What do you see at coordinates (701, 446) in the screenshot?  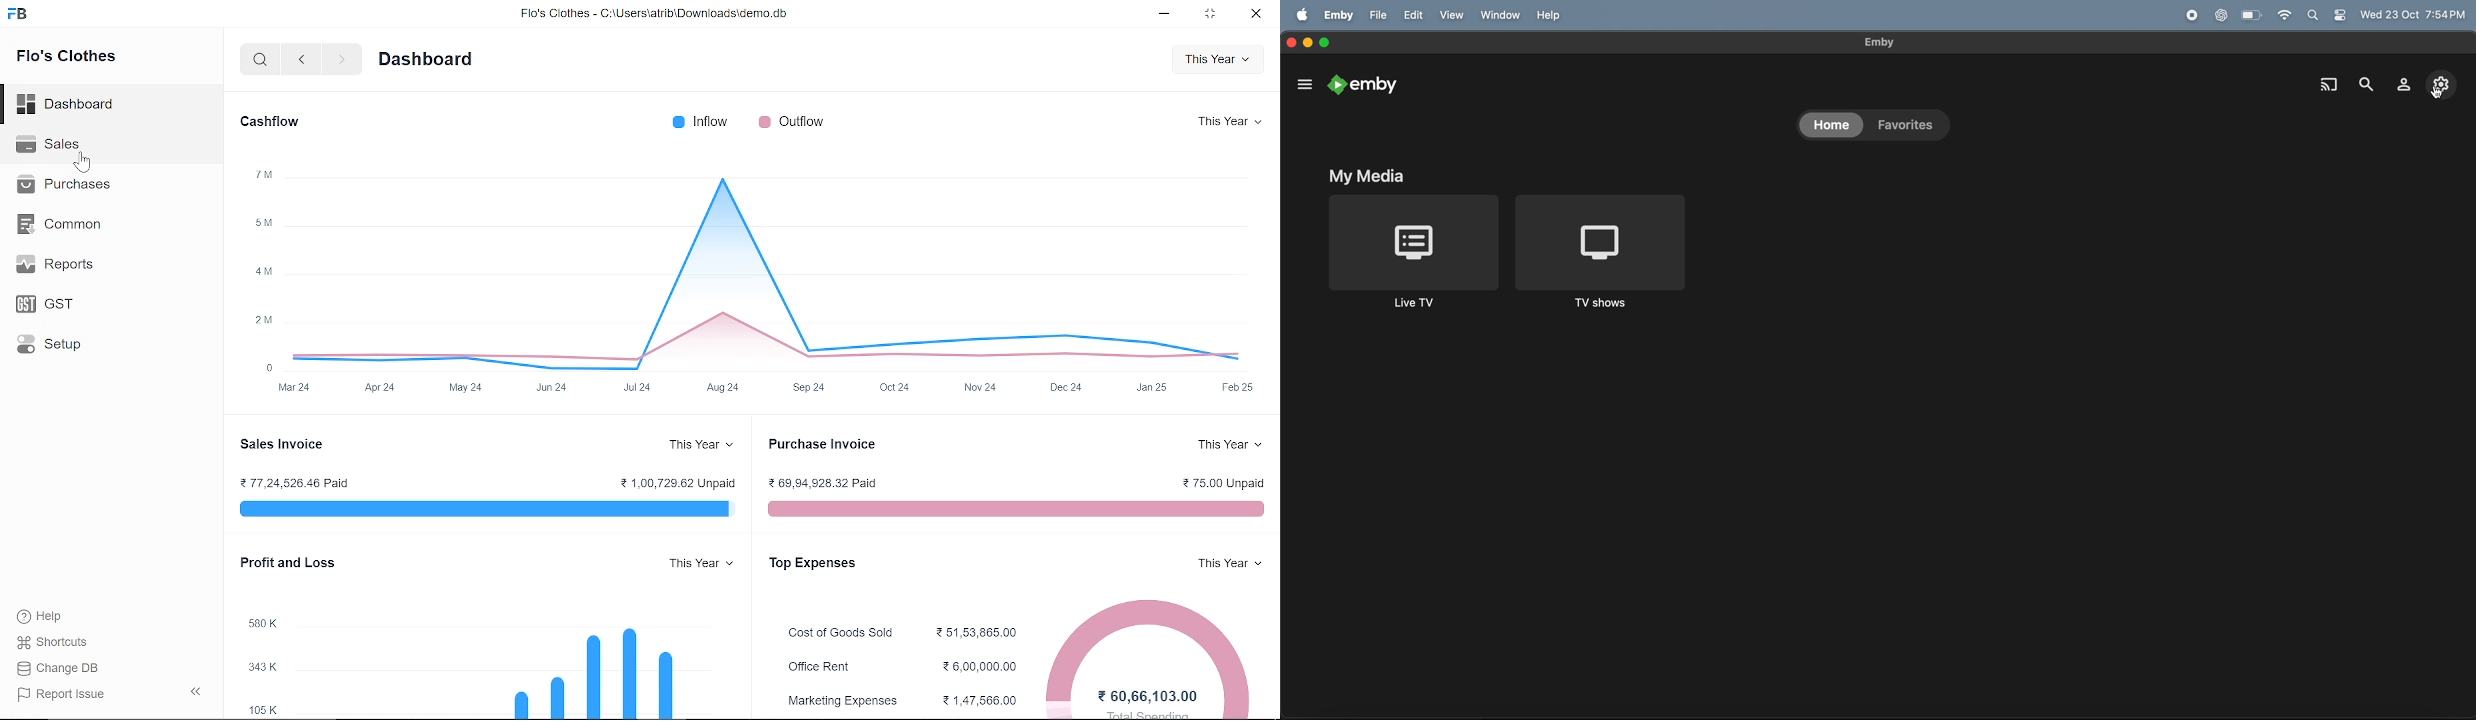 I see `This Year` at bounding box center [701, 446].